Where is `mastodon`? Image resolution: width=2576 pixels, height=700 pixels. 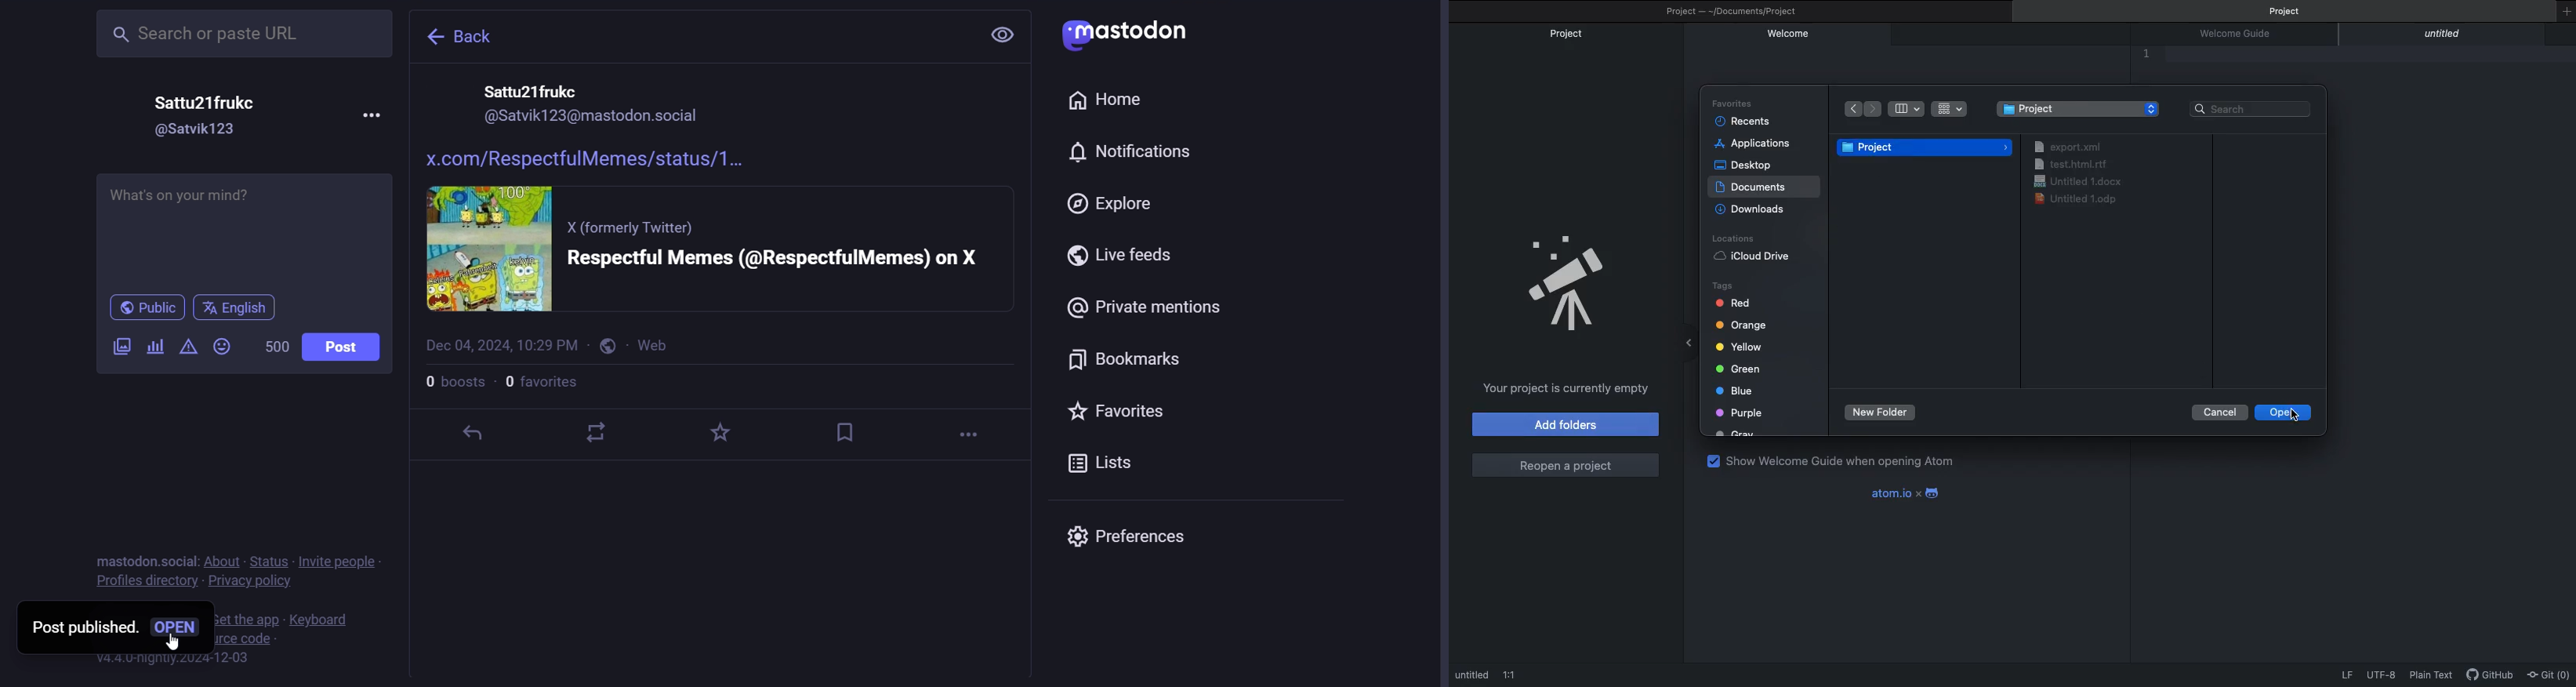
mastodon is located at coordinates (124, 559).